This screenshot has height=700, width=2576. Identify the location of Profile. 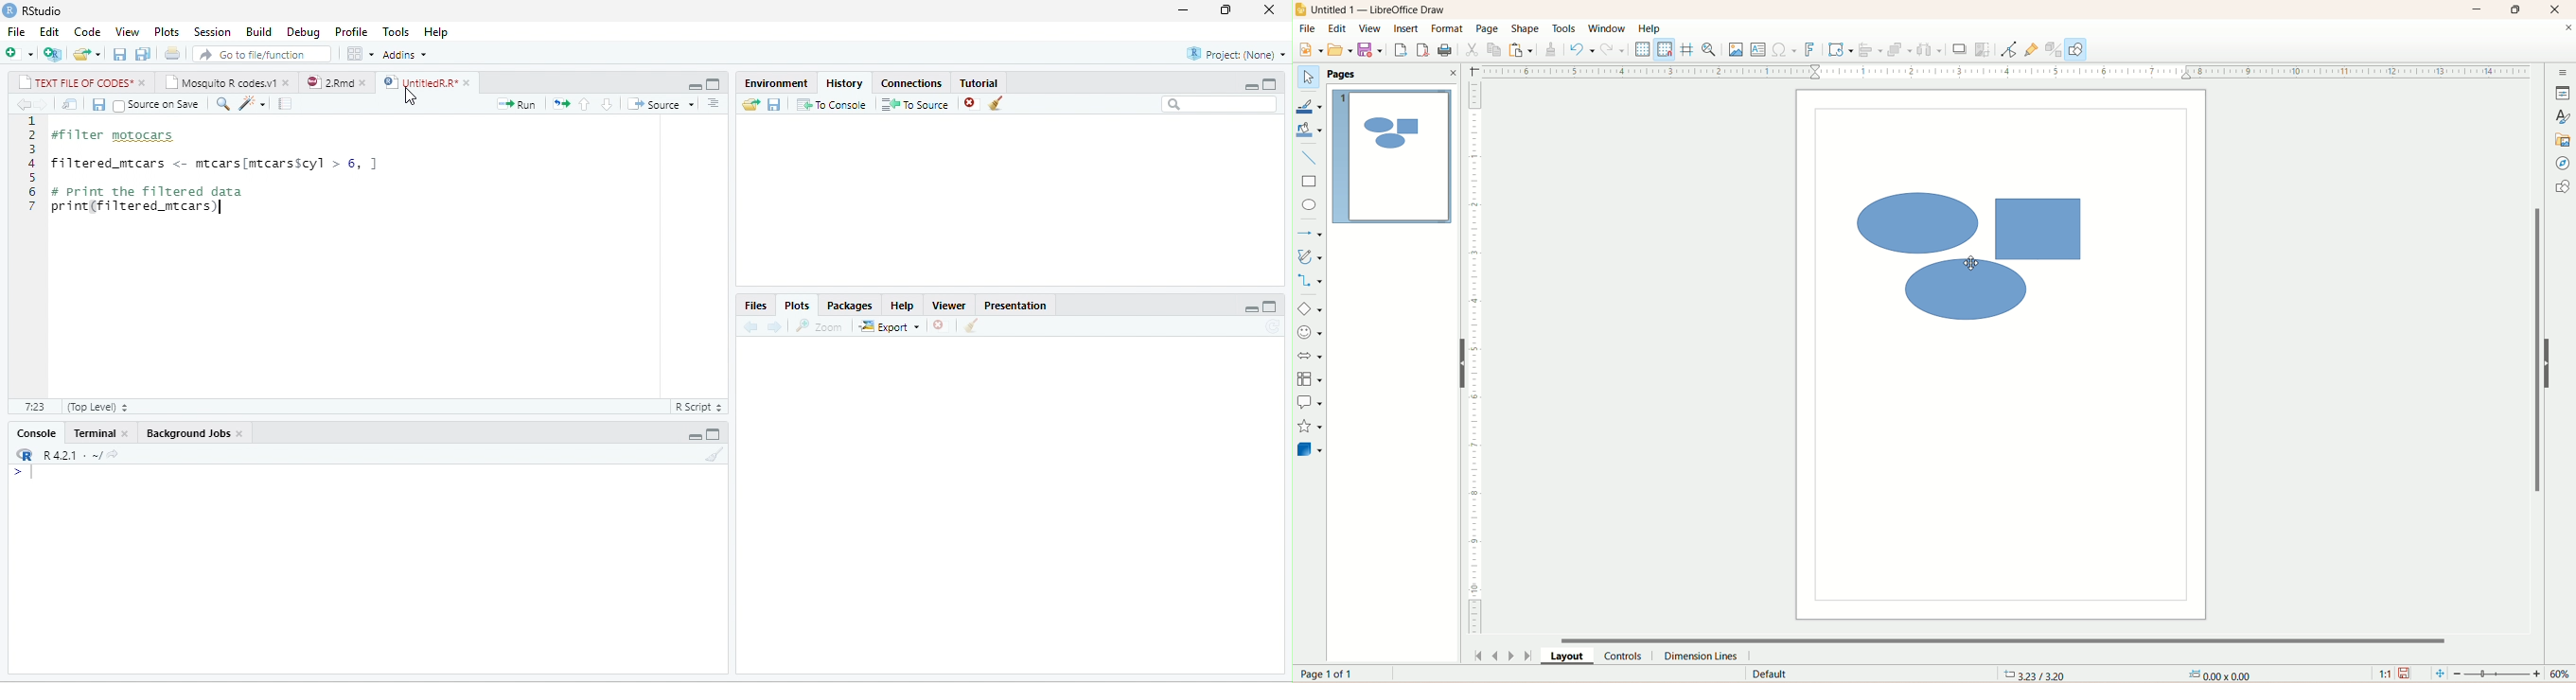
(351, 32).